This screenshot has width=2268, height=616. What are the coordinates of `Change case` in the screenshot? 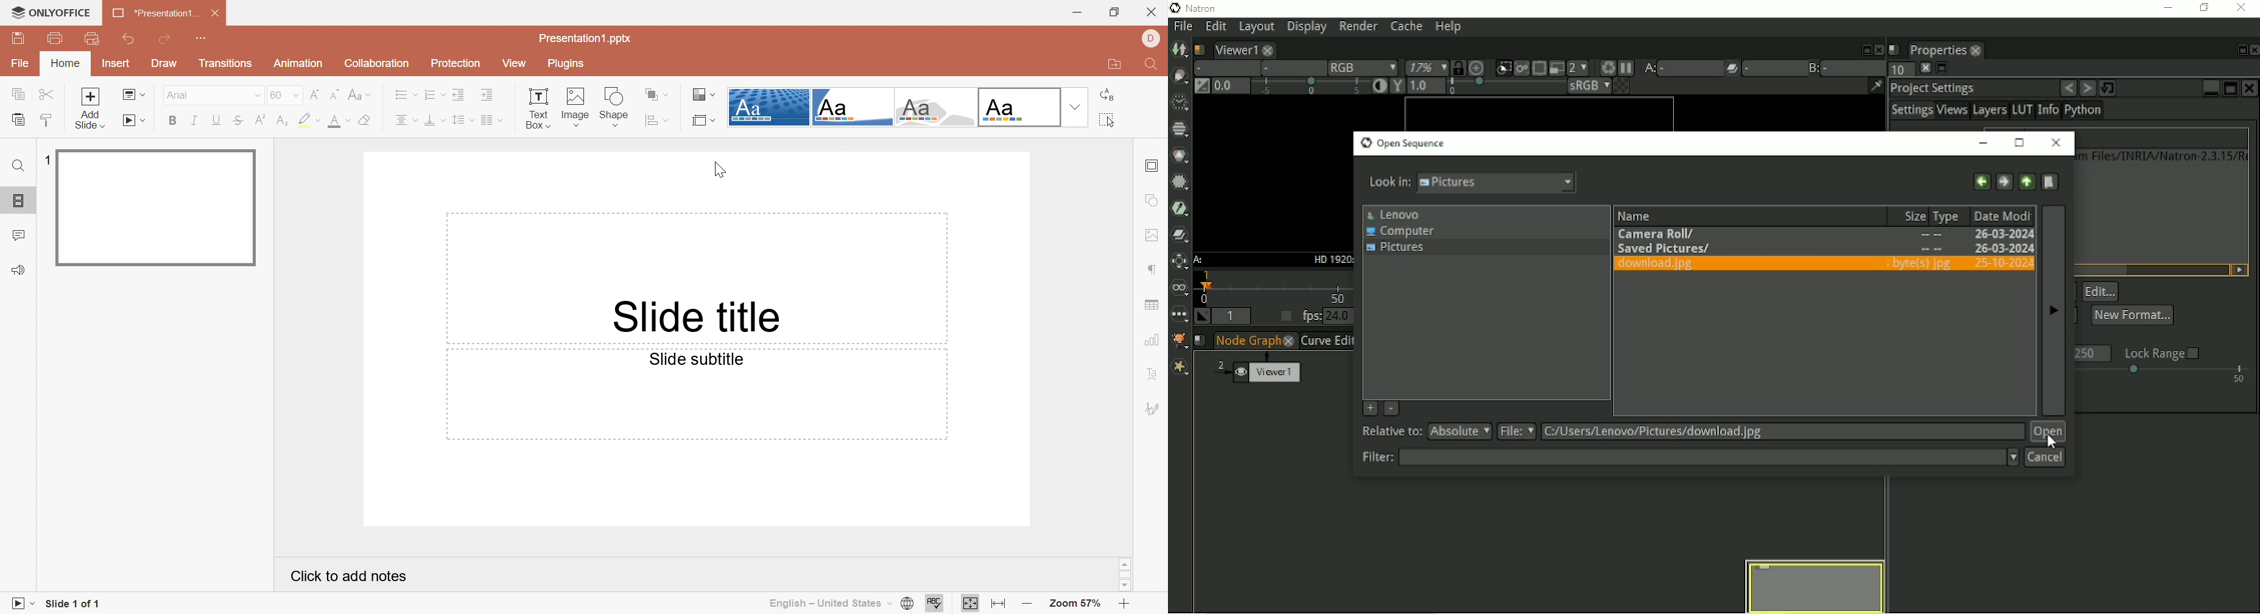 It's located at (359, 96).